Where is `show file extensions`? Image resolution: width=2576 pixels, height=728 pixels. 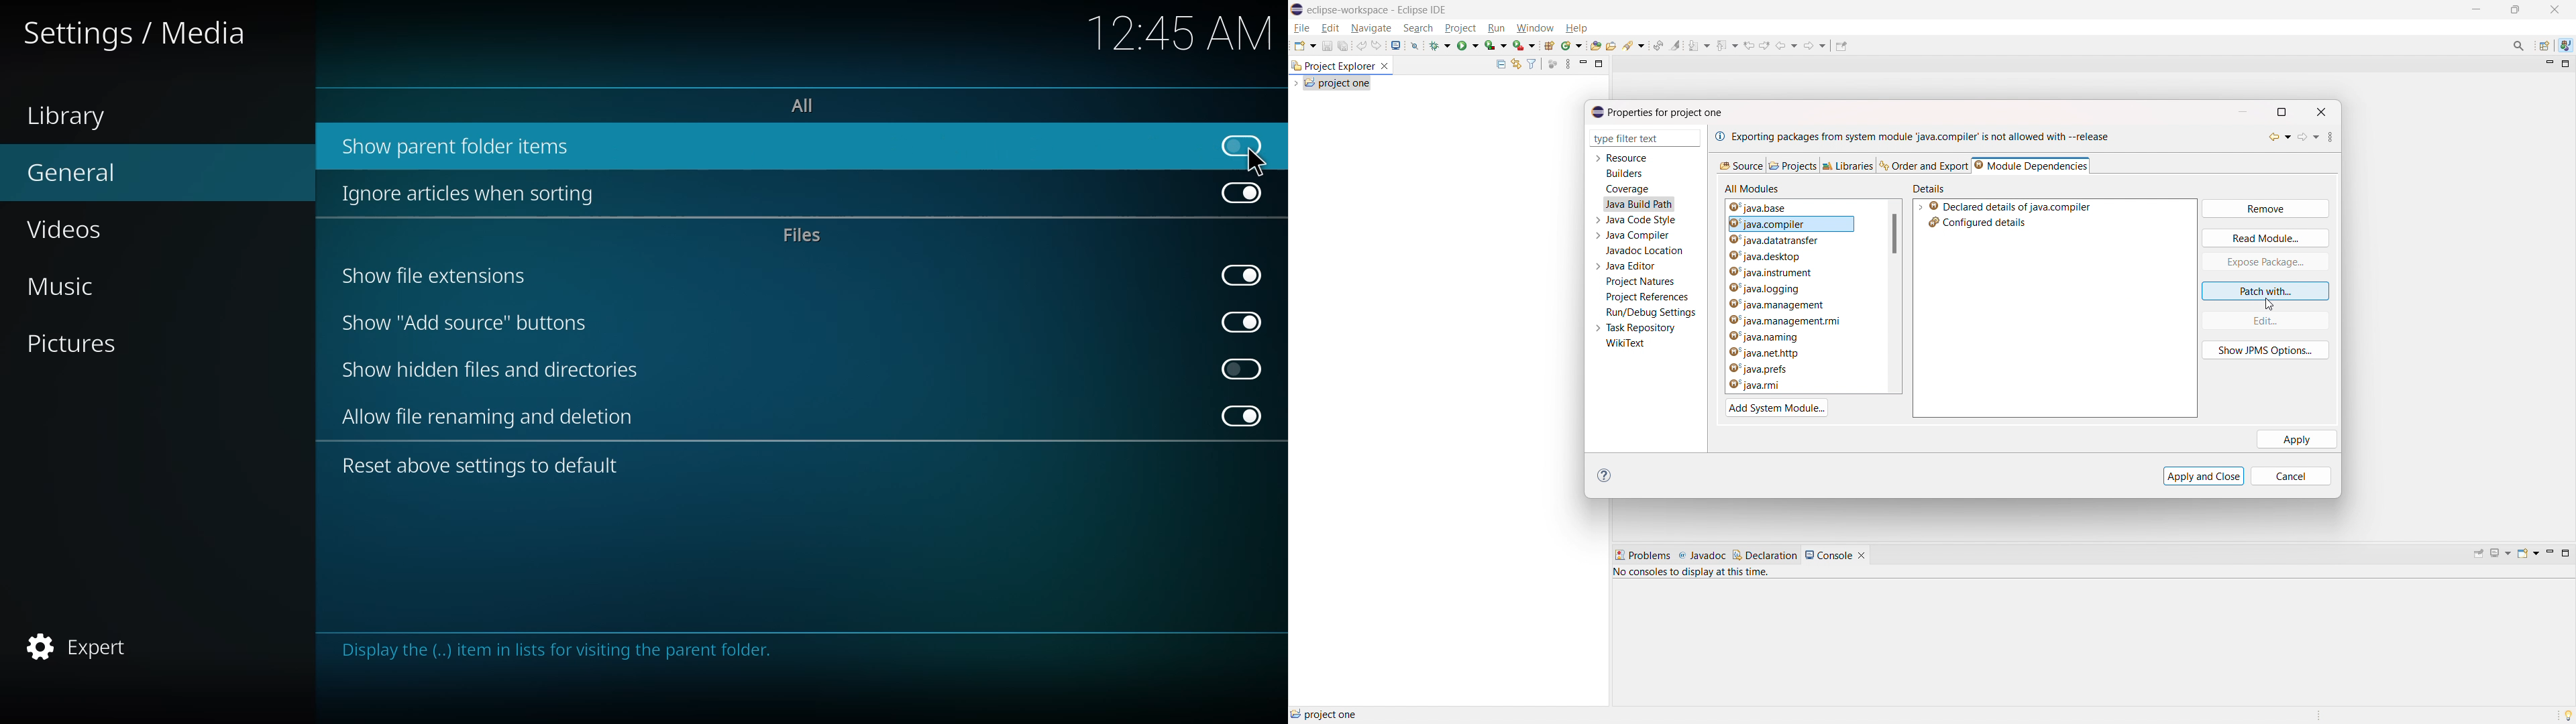 show file extensions is located at coordinates (435, 277).